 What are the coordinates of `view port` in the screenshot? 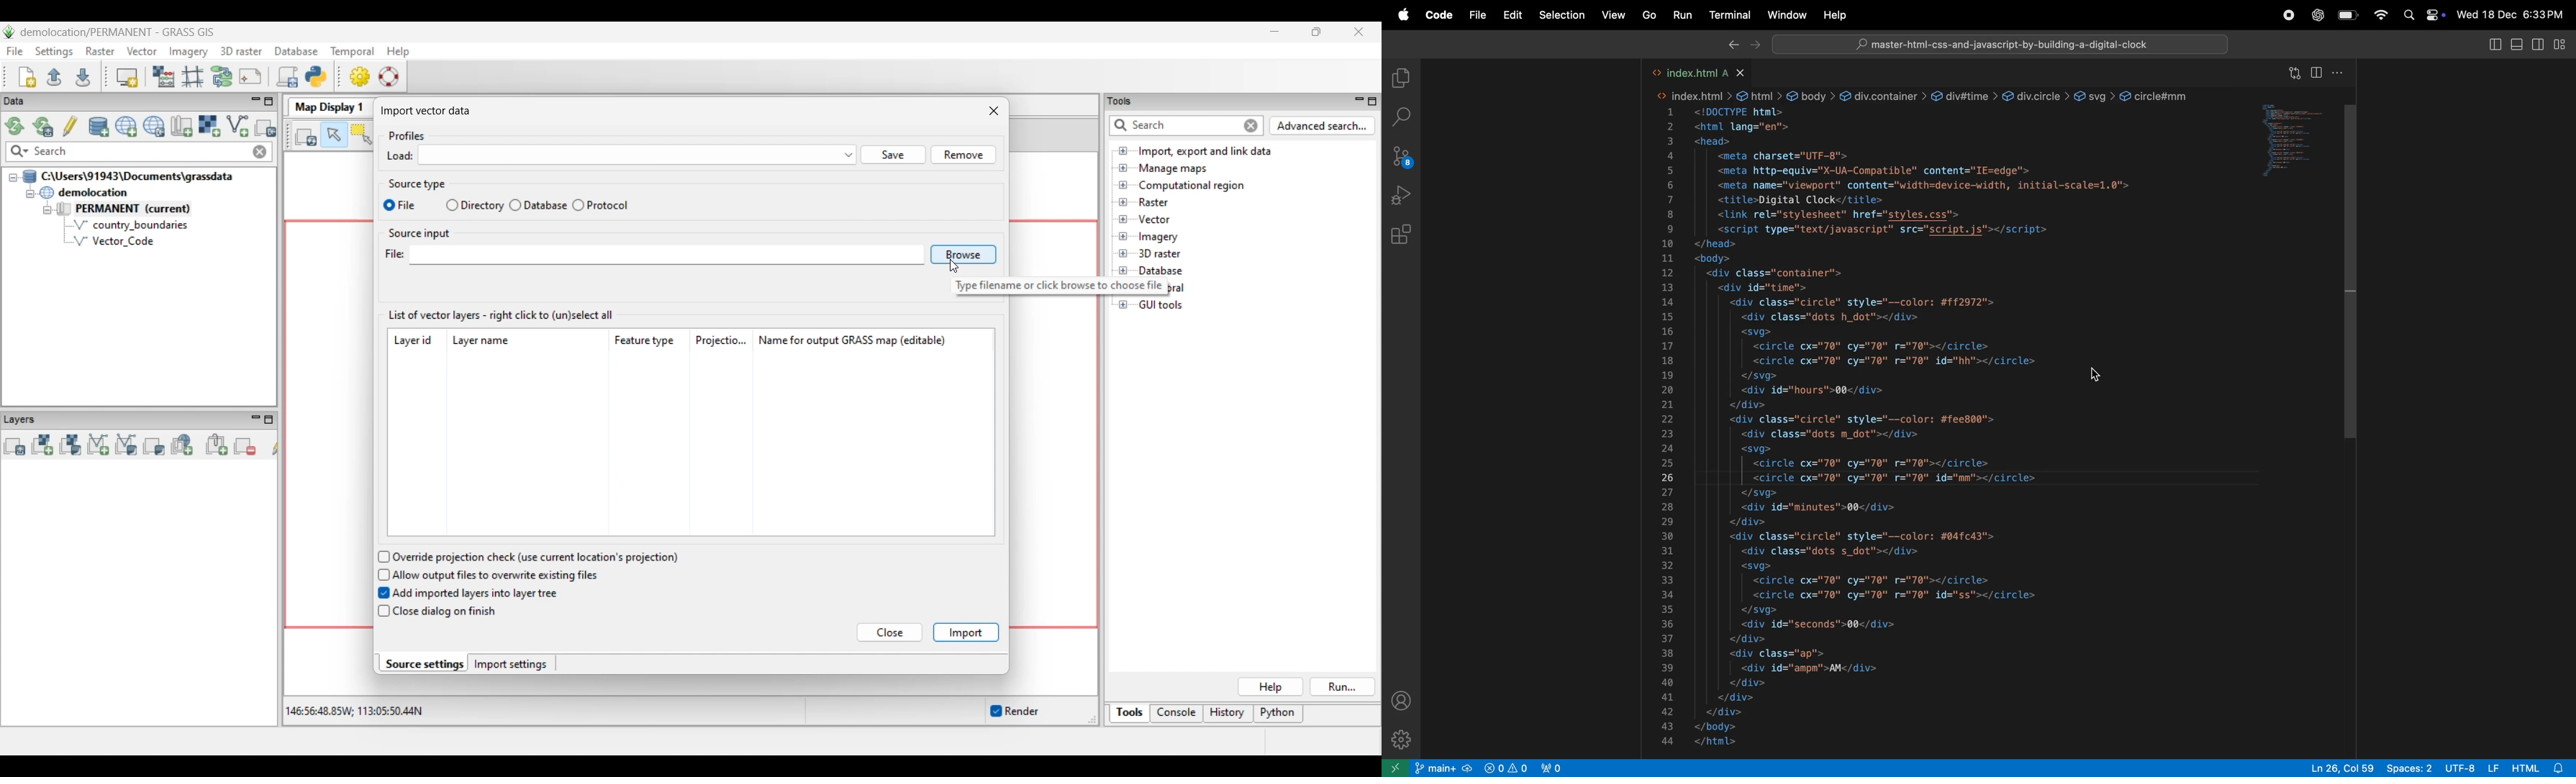 It's located at (1507, 768).